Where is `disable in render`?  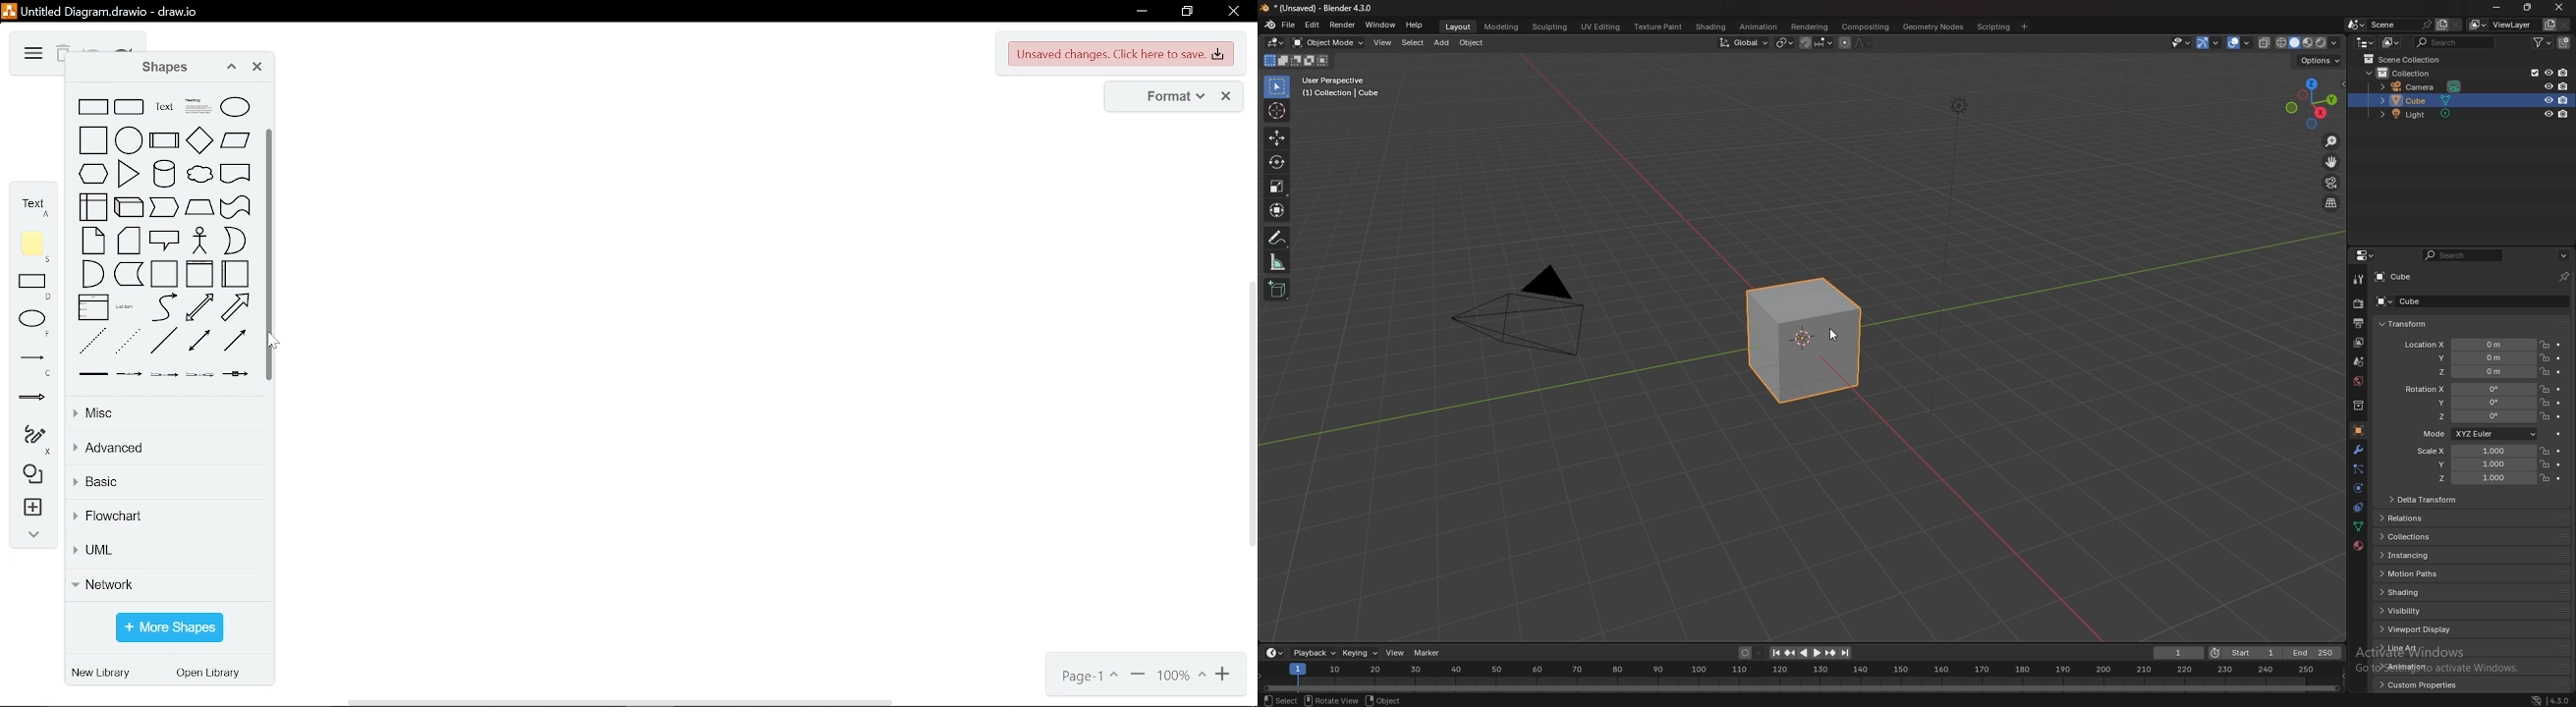 disable in render is located at coordinates (2564, 100).